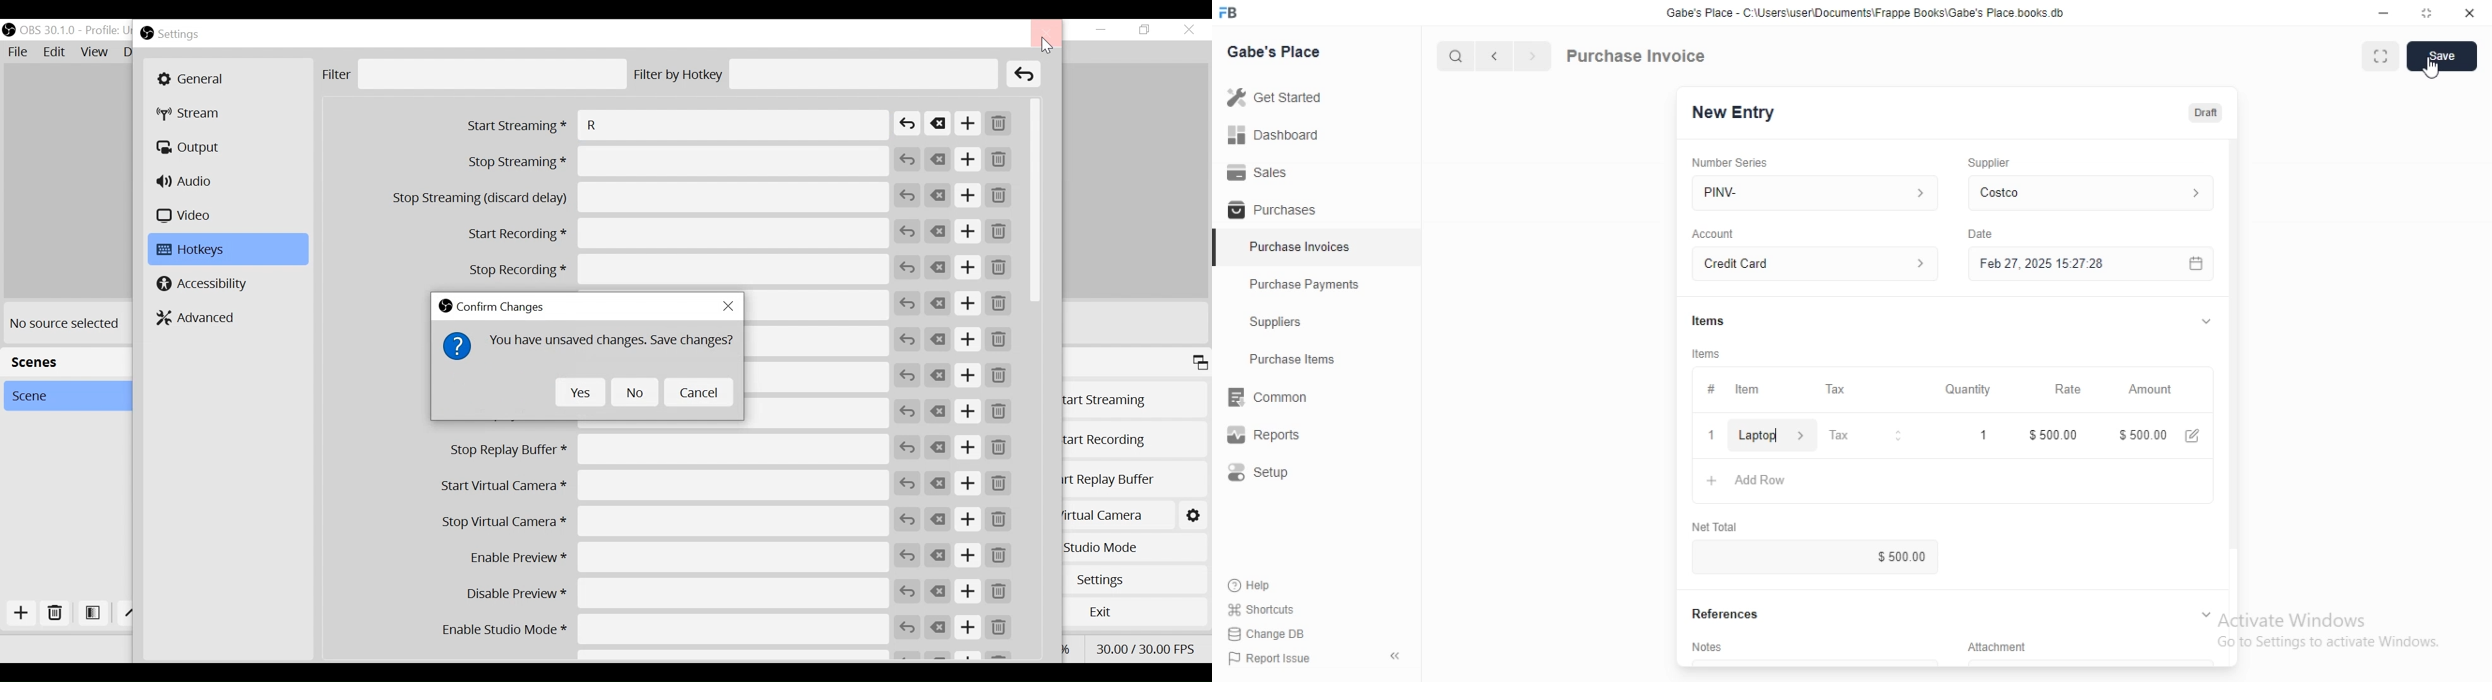 This screenshot has height=700, width=2492. Describe the element at coordinates (1116, 514) in the screenshot. I see `Start Virtual Camera` at that location.